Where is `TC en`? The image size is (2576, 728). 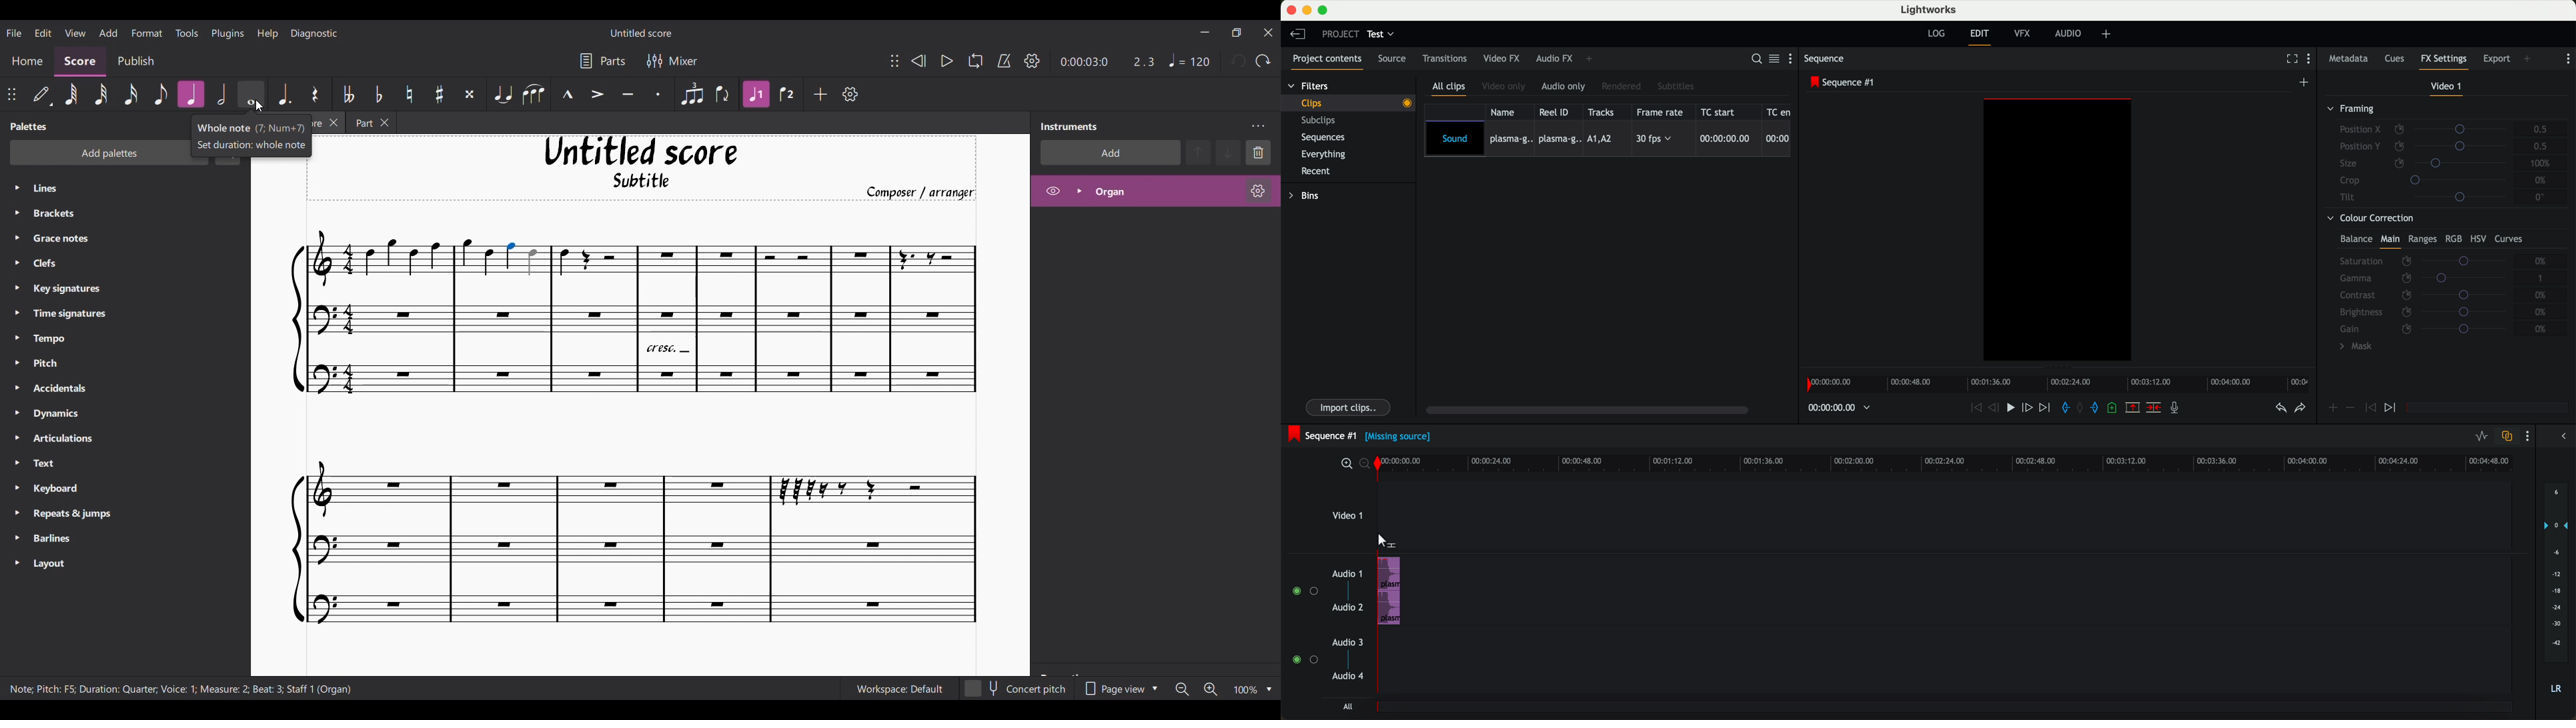 TC en is located at coordinates (1779, 111).